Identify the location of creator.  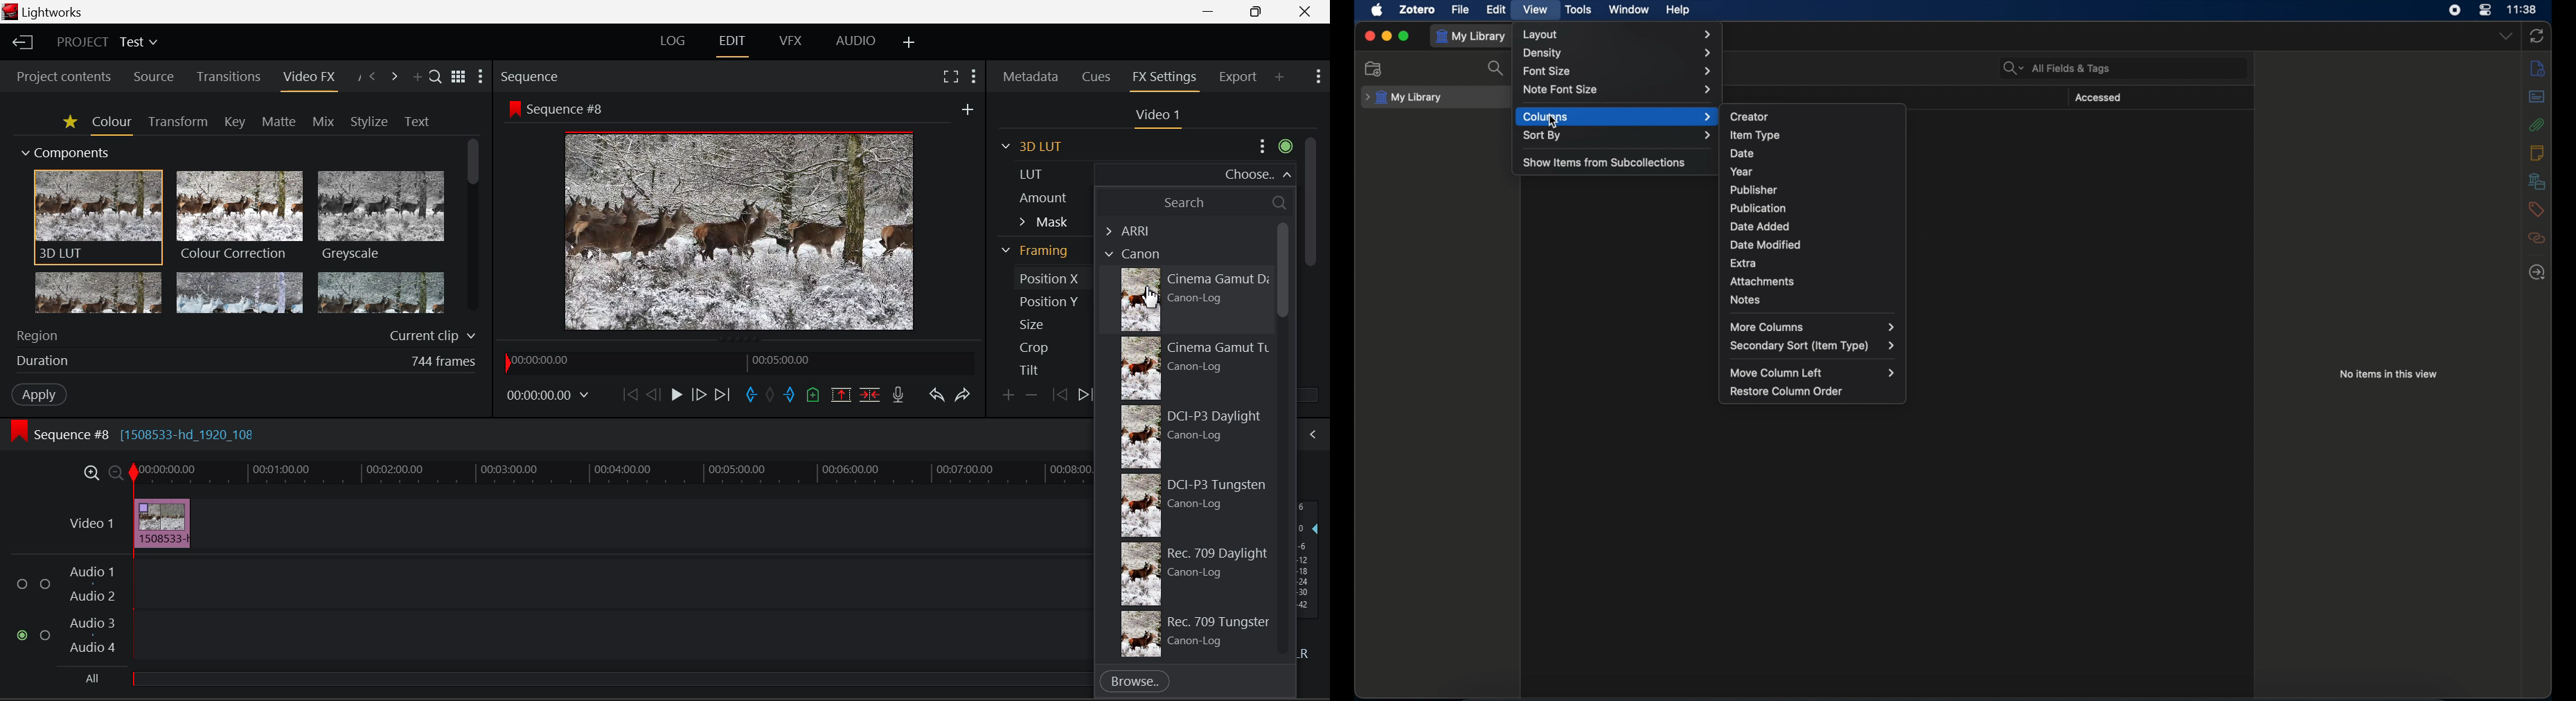
(1750, 116).